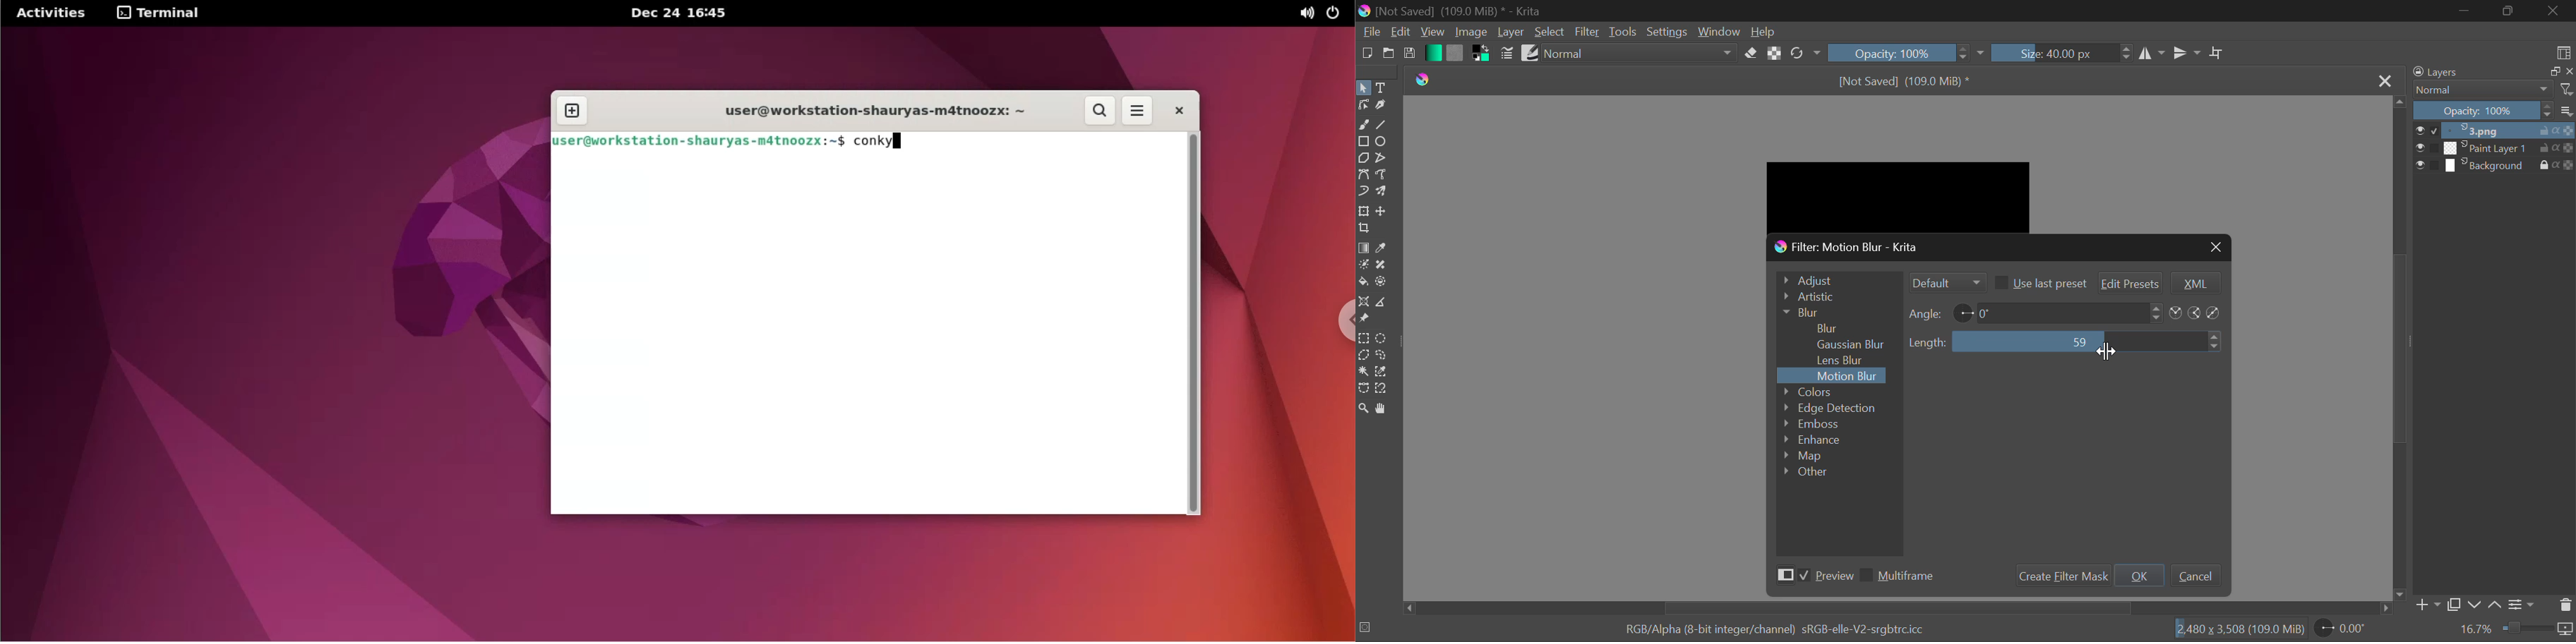 The image size is (2576, 644). What do you see at coordinates (1464, 10) in the screenshot?
I see `[Not Saved] (109.0 MiB) * - Krita` at bounding box center [1464, 10].